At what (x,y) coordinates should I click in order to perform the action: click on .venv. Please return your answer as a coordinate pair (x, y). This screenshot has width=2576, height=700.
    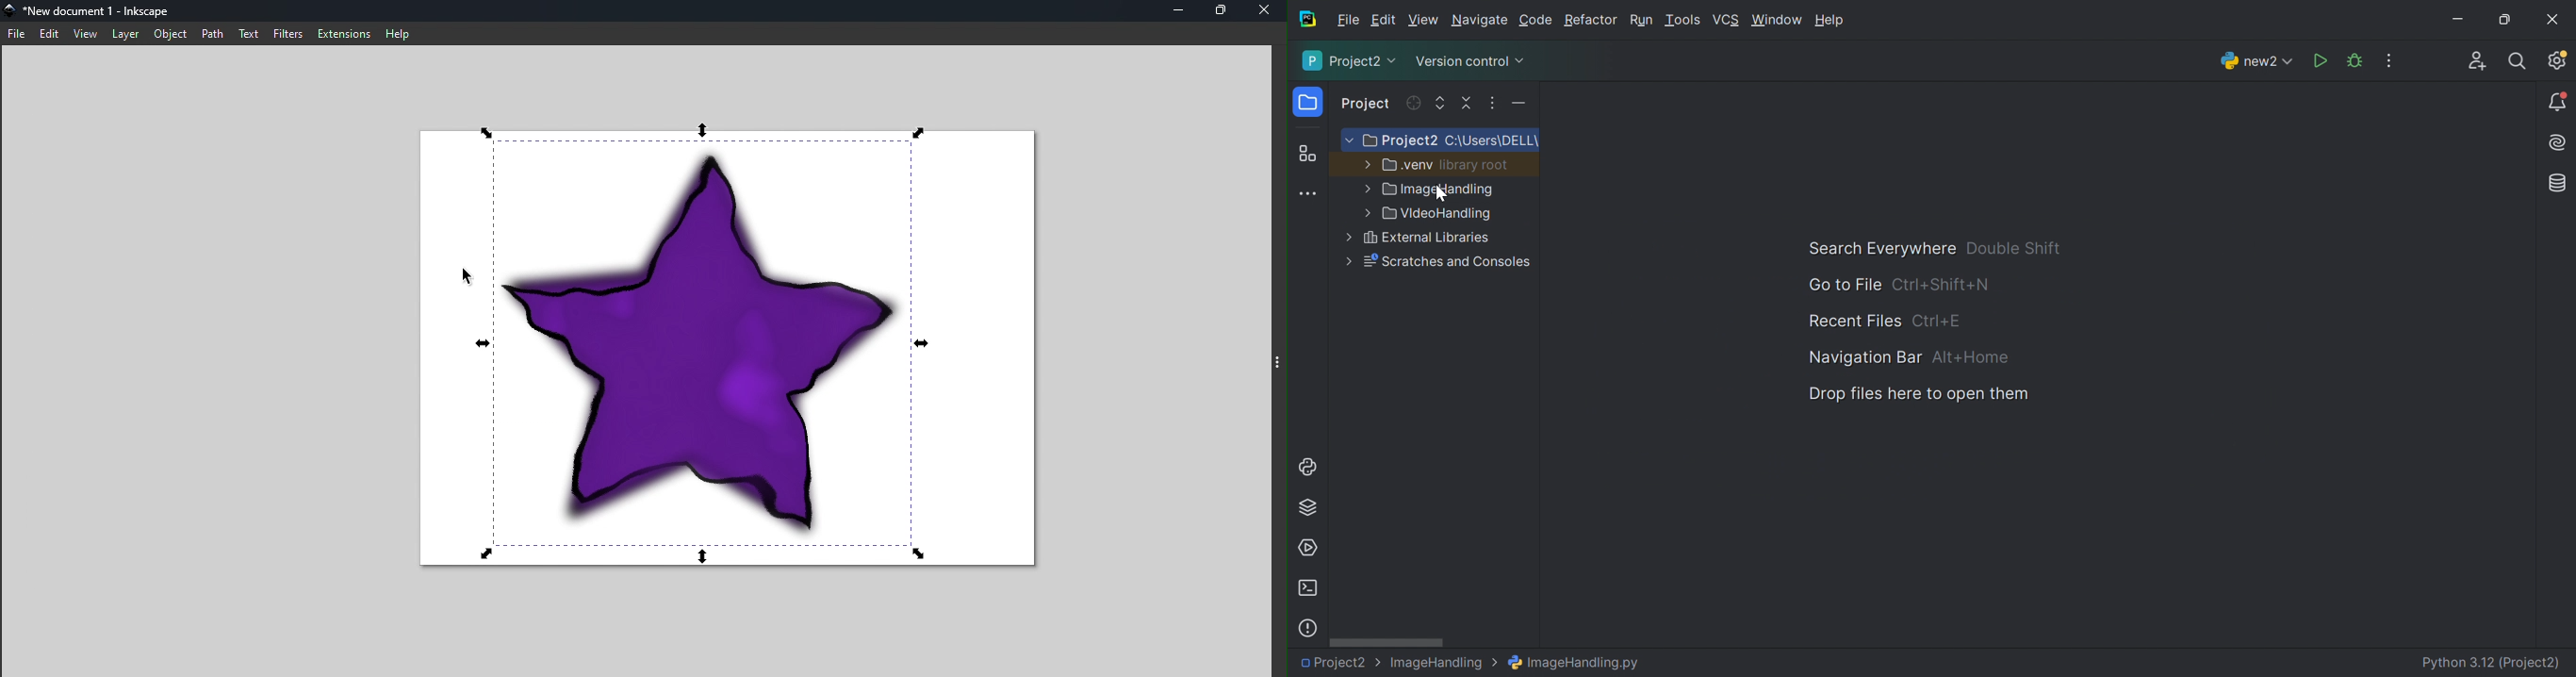
    Looking at the image, I should click on (1408, 165).